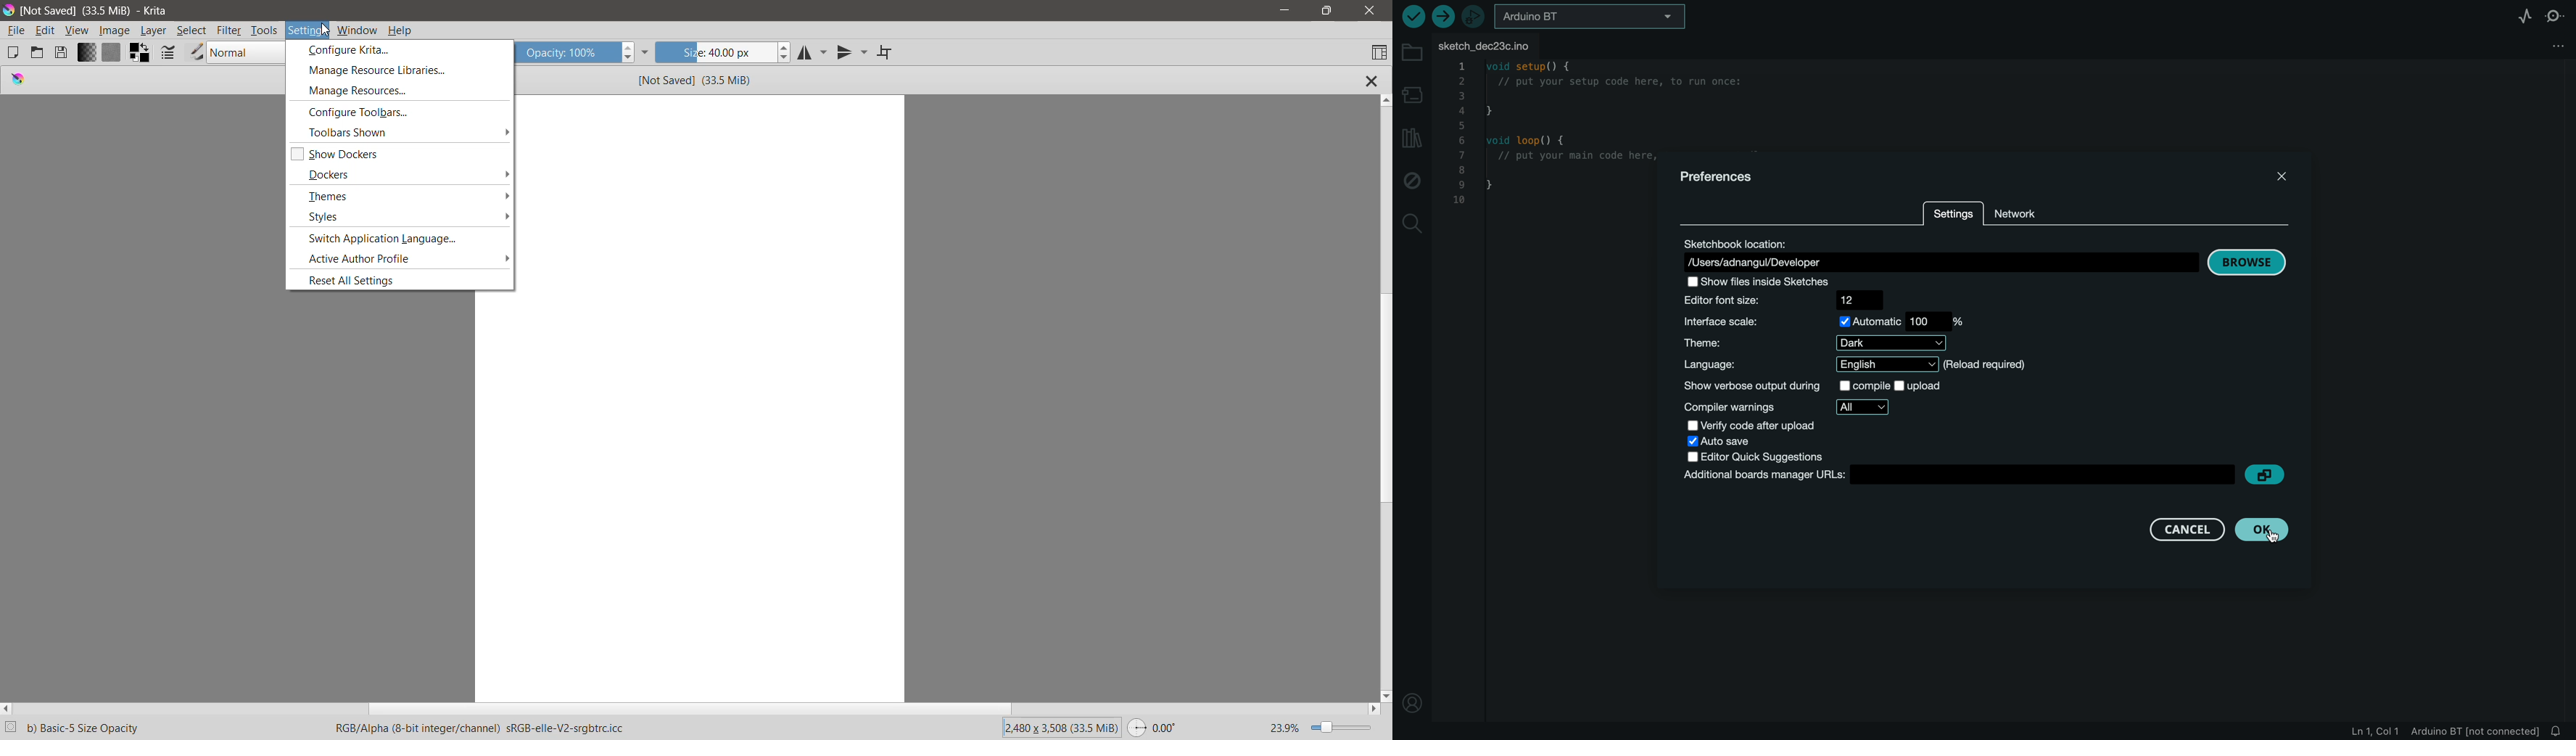  I want to click on Window, so click(358, 30).